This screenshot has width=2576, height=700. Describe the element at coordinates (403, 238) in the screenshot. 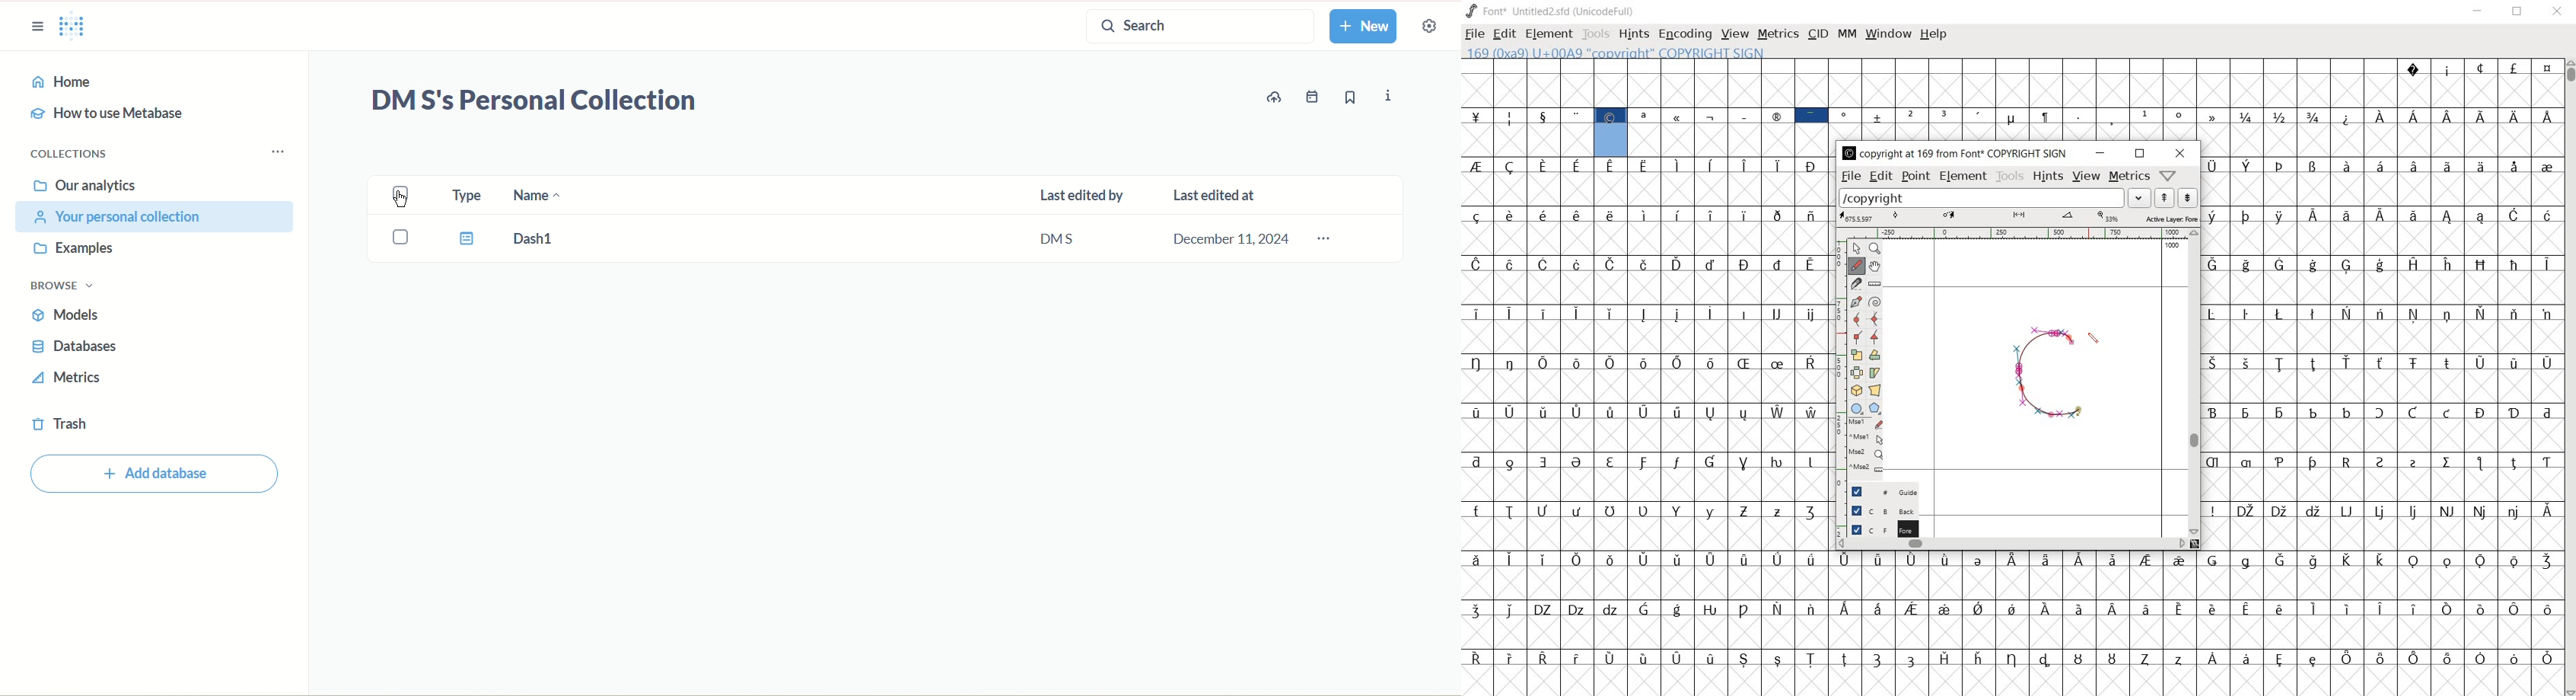

I see `Check box` at that location.